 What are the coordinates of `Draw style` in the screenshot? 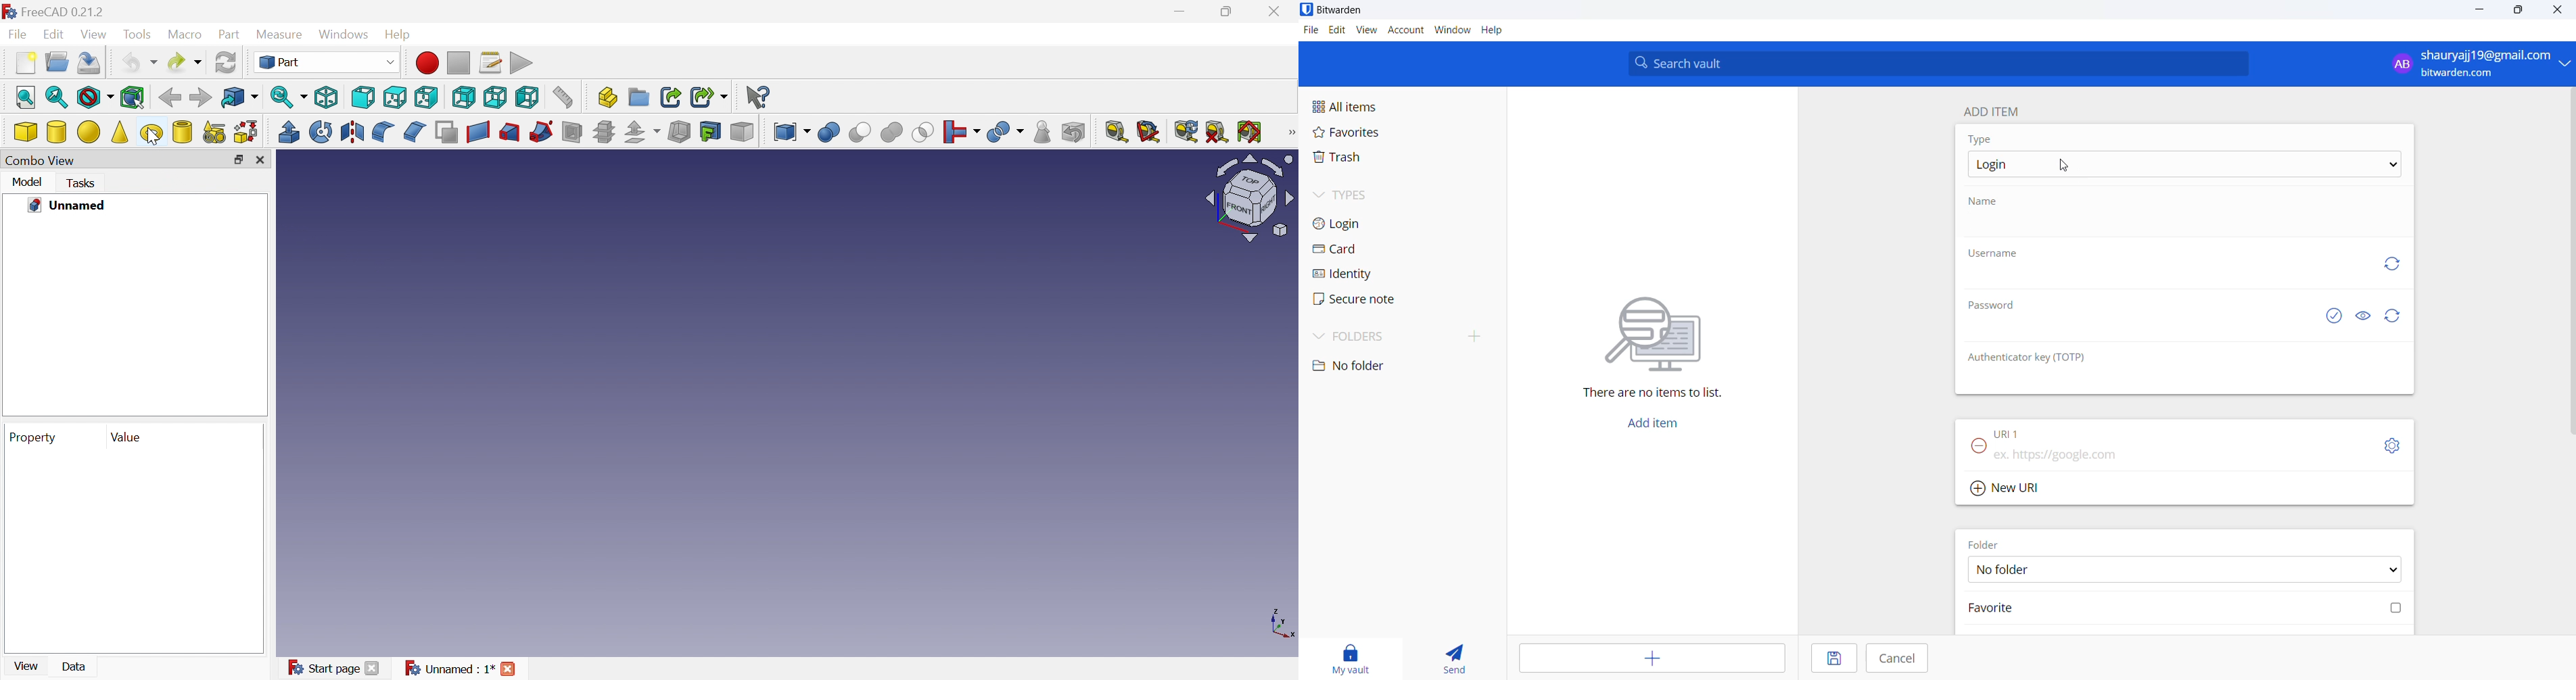 It's located at (97, 99).